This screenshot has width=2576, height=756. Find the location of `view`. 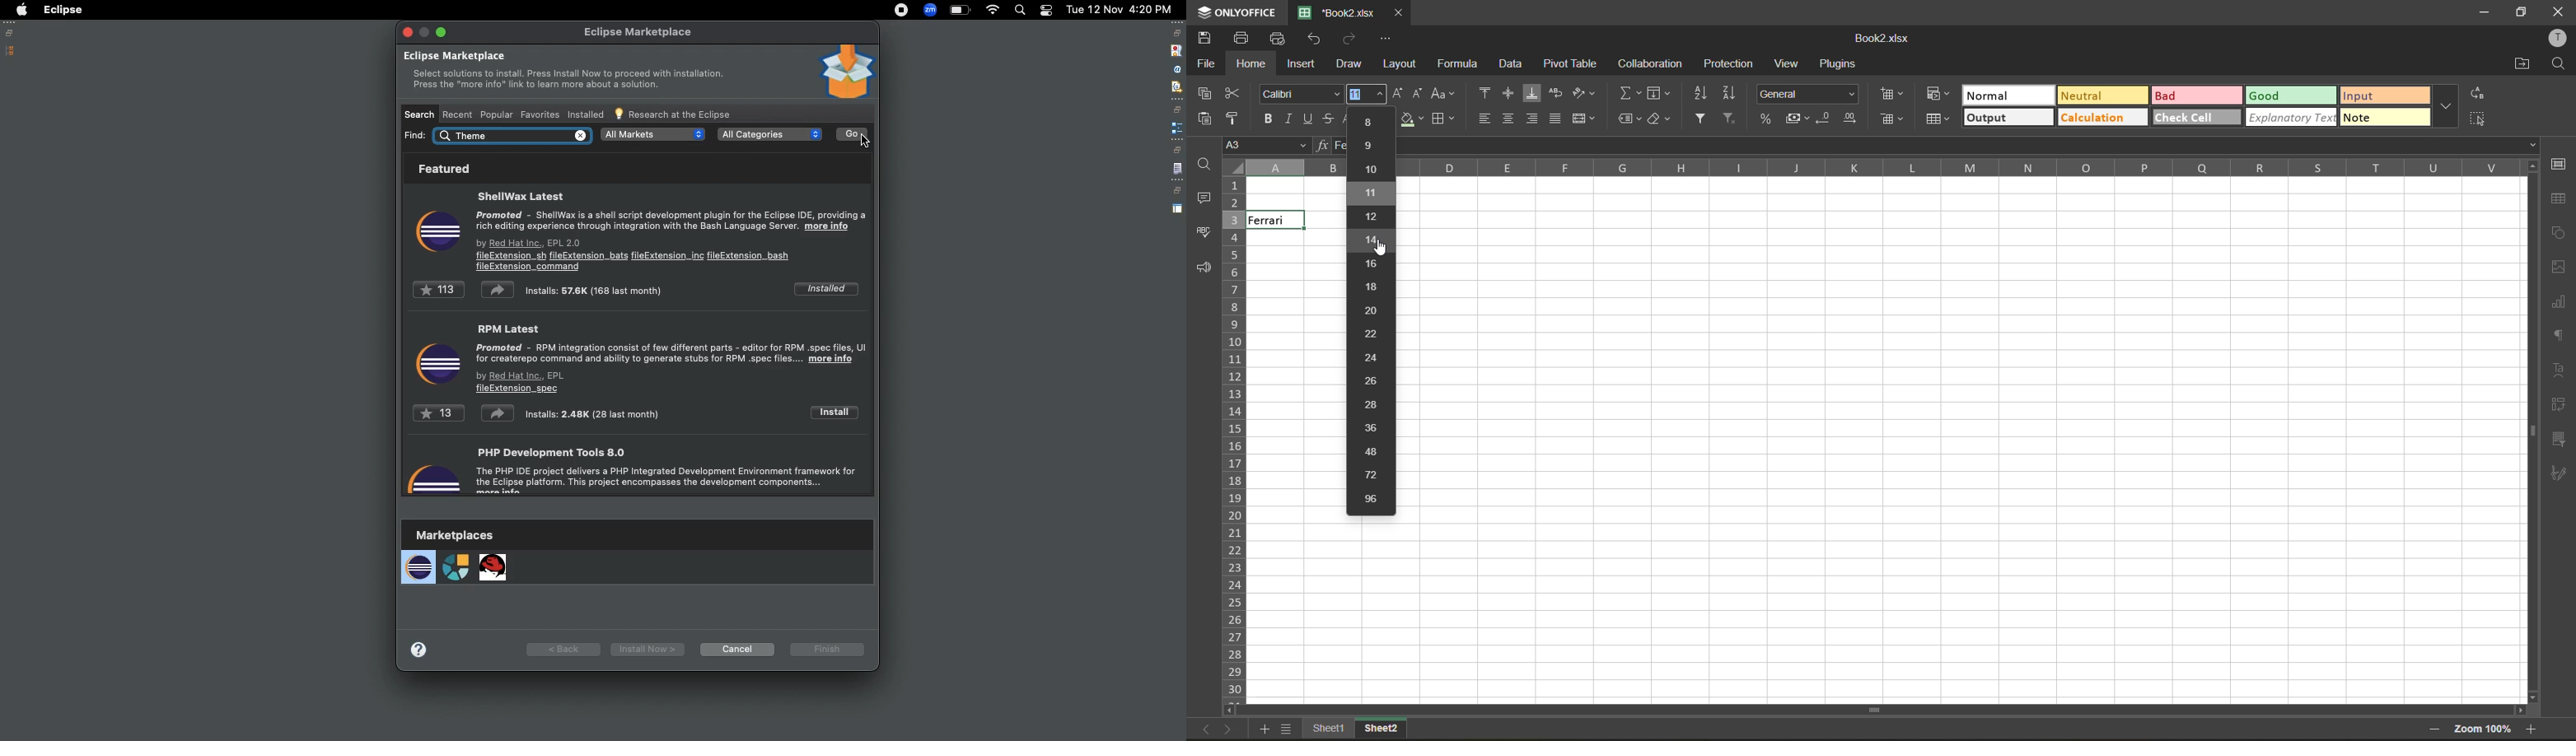

view is located at coordinates (1789, 64).